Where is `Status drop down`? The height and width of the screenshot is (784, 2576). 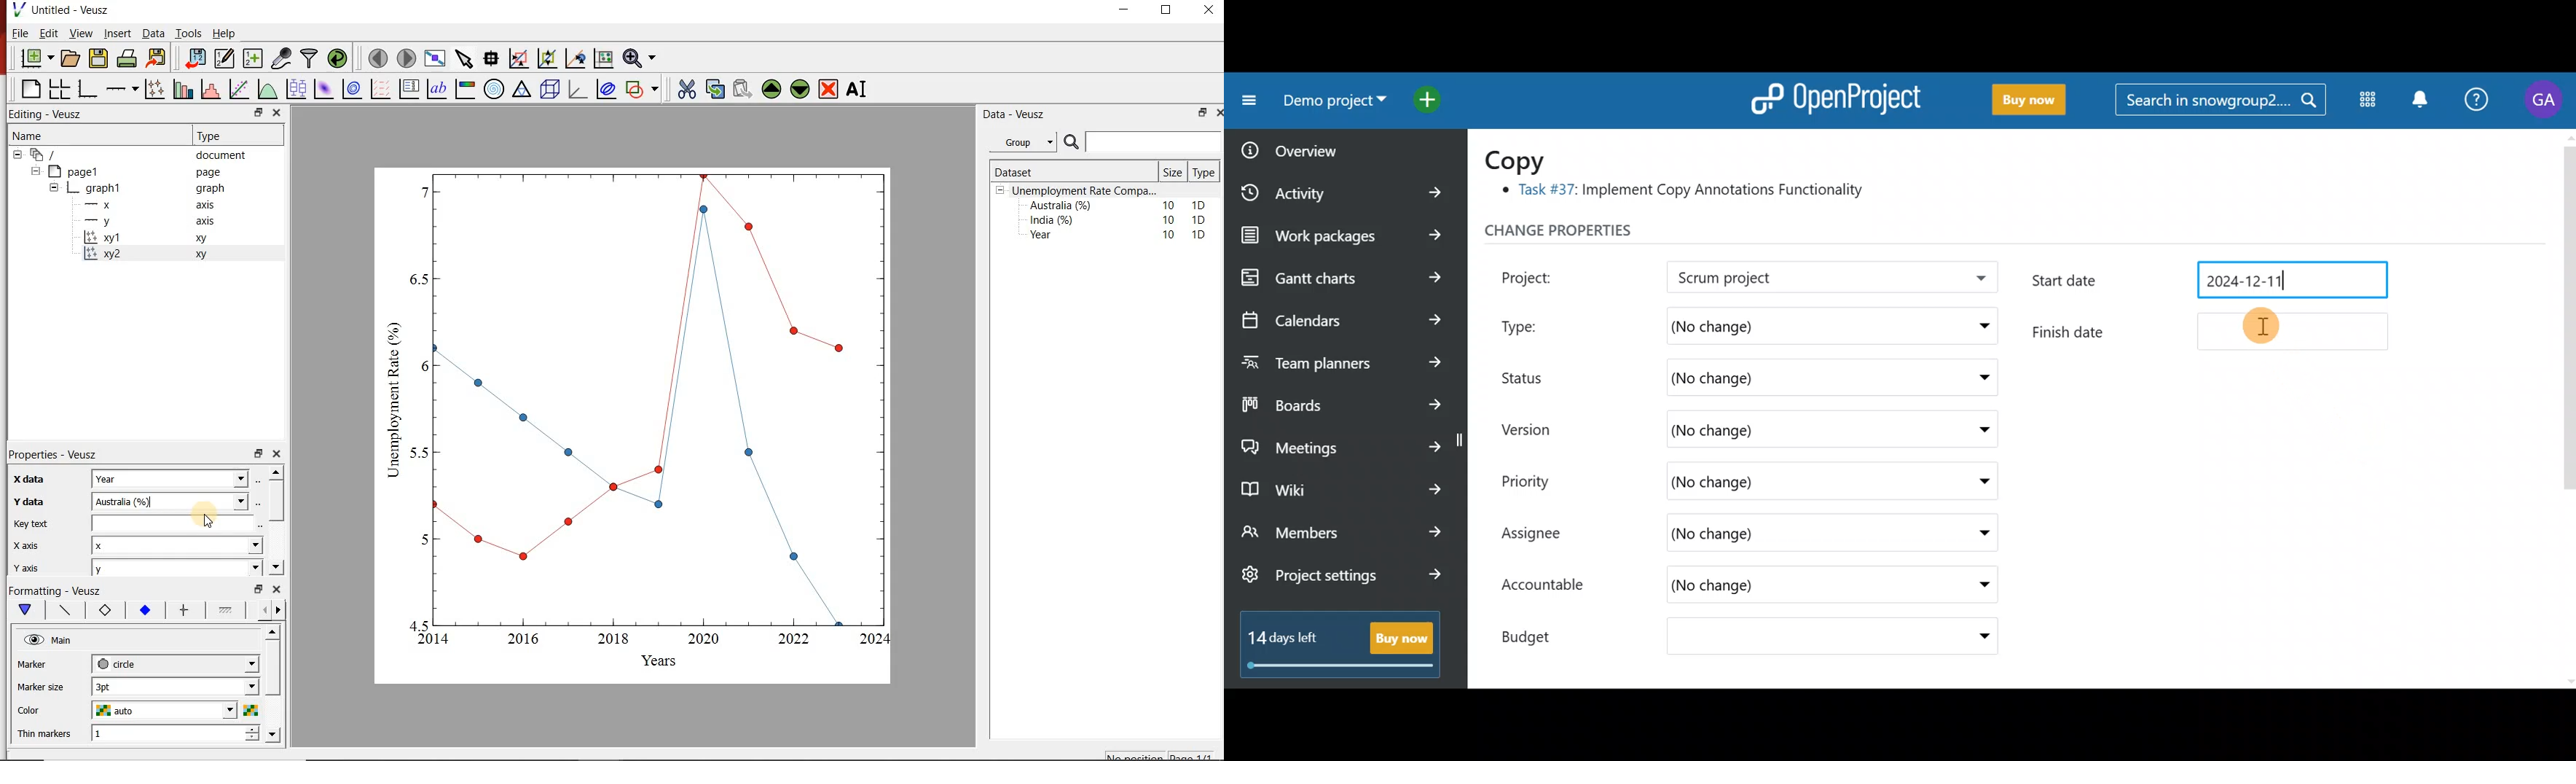 Status drop down is located at coordinates (1980, 378).